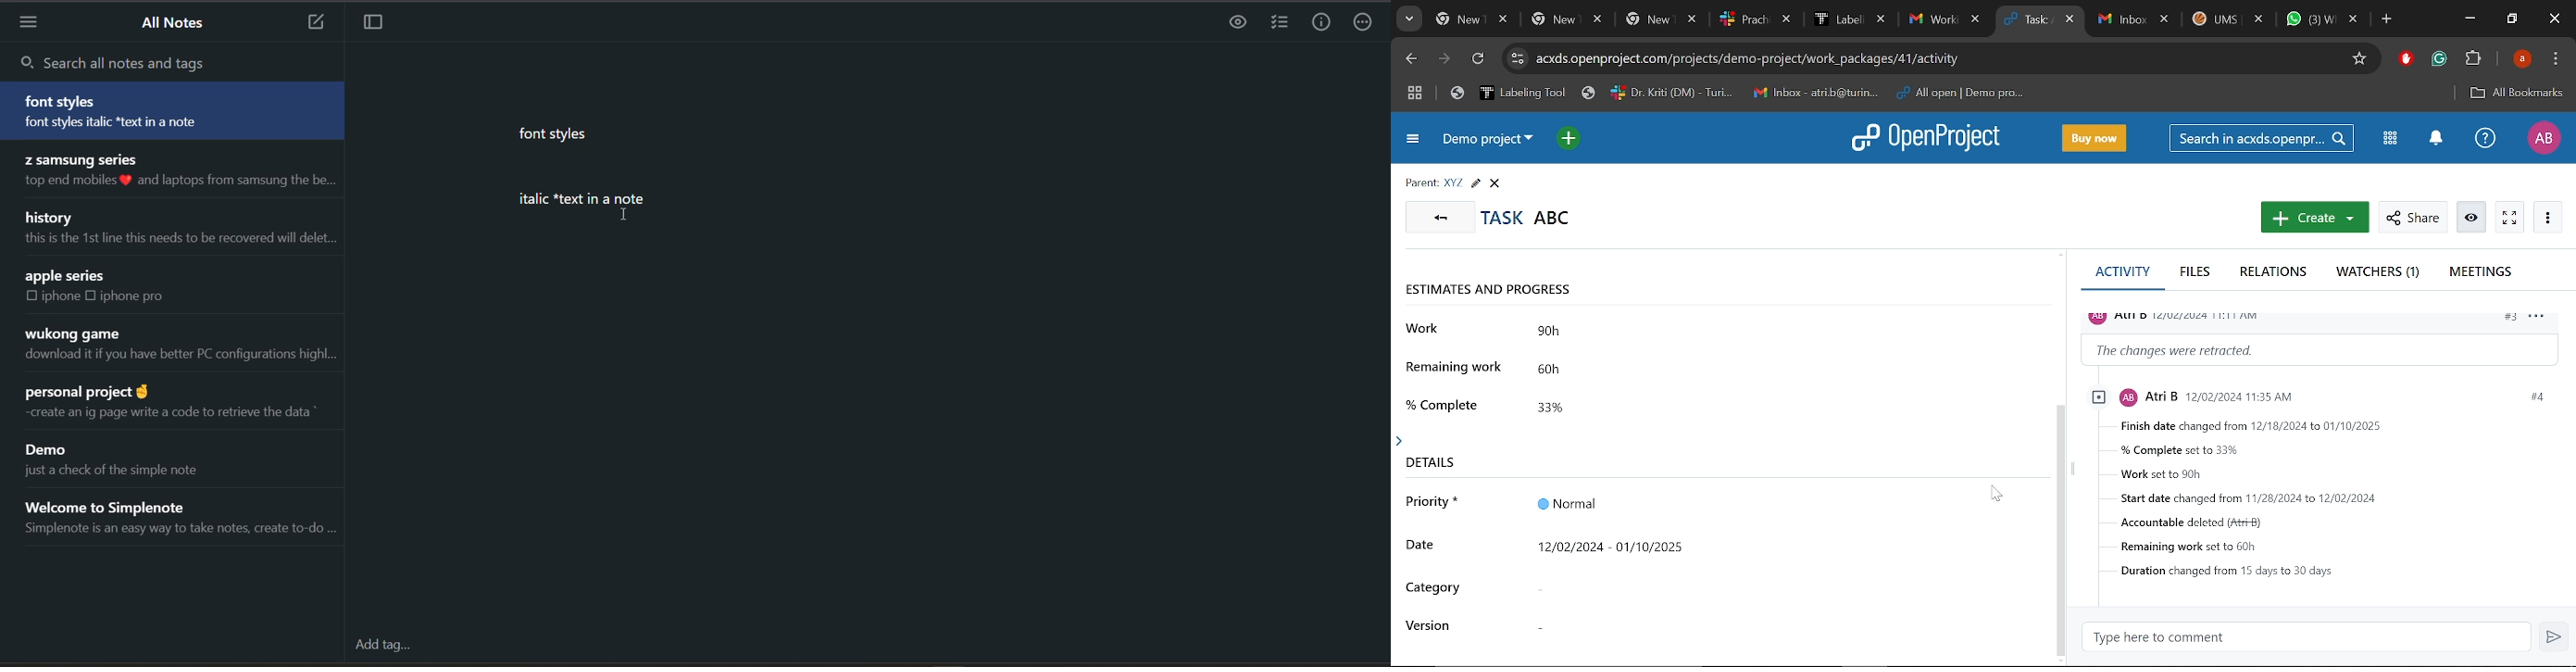 The image size is (2576, 672). What do you see at coordinates (129, 458) in the screenshot?
I see `note title and preview` at bounding box center [129, 458].